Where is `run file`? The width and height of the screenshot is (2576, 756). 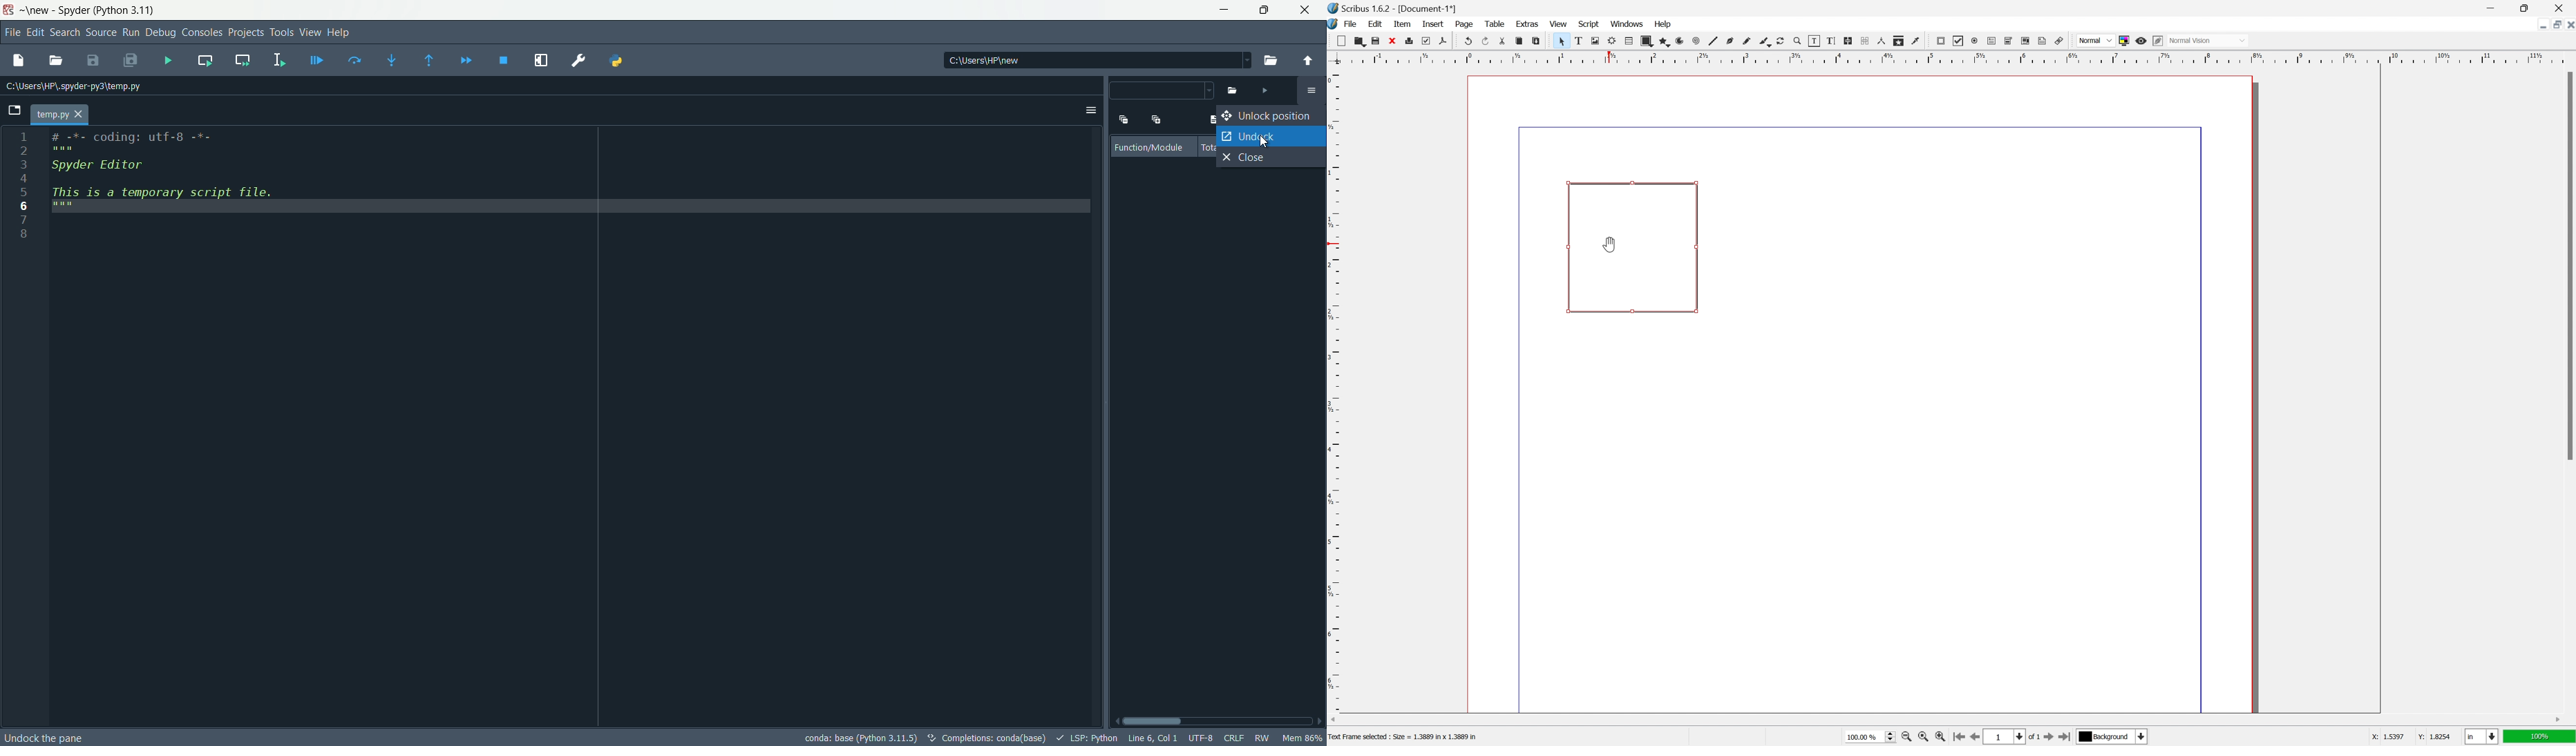 run file is located at coordinates (1264, 90).